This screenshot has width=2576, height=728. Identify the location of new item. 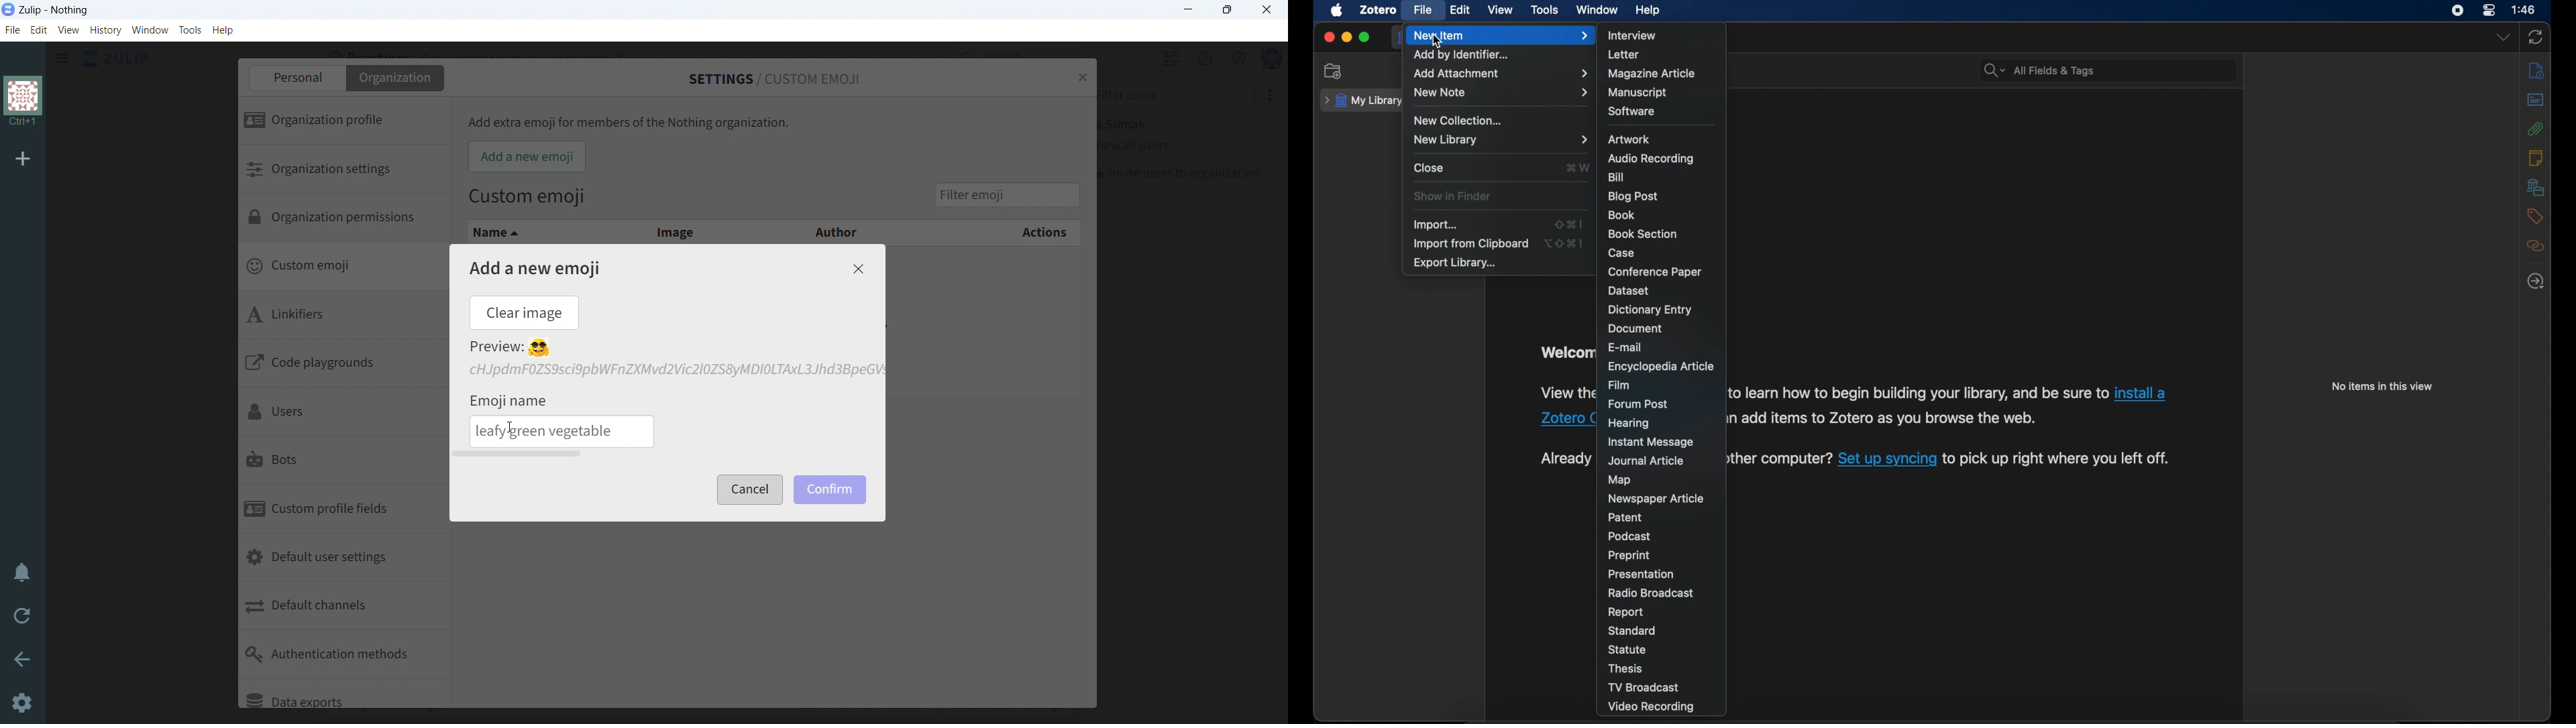
(1501, 36).